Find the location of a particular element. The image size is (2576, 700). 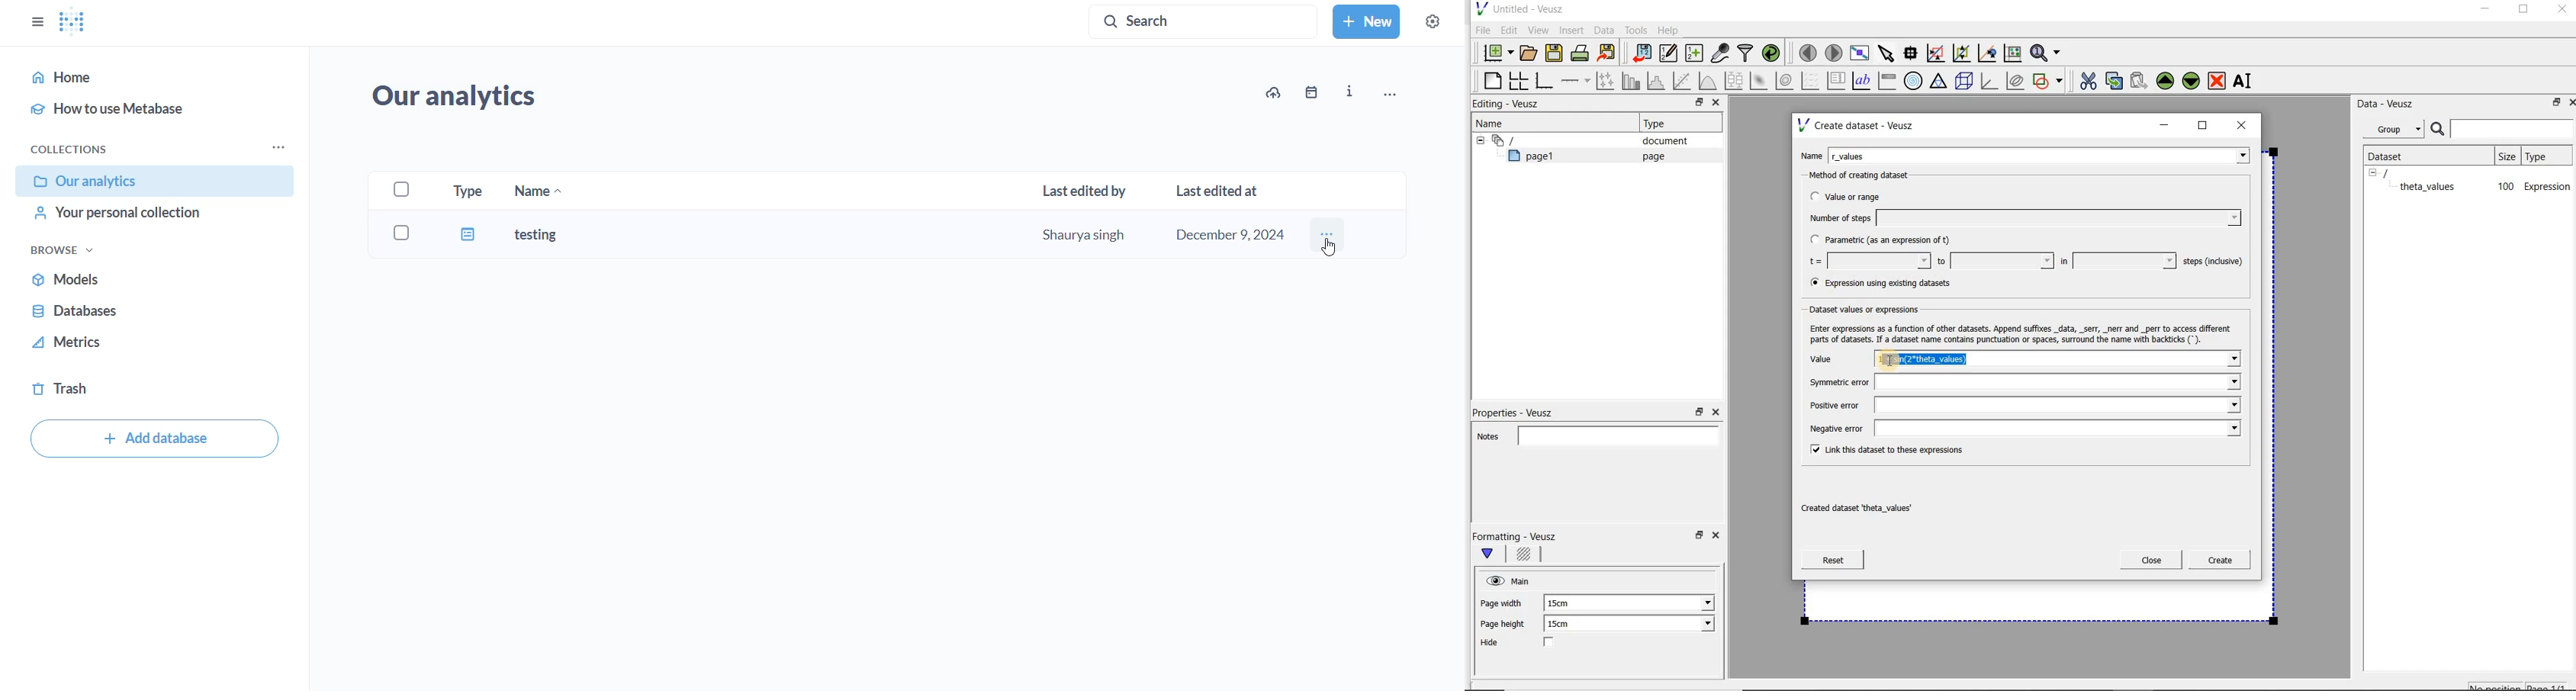

Data - Veusz is located at coordinates (2391, 103).